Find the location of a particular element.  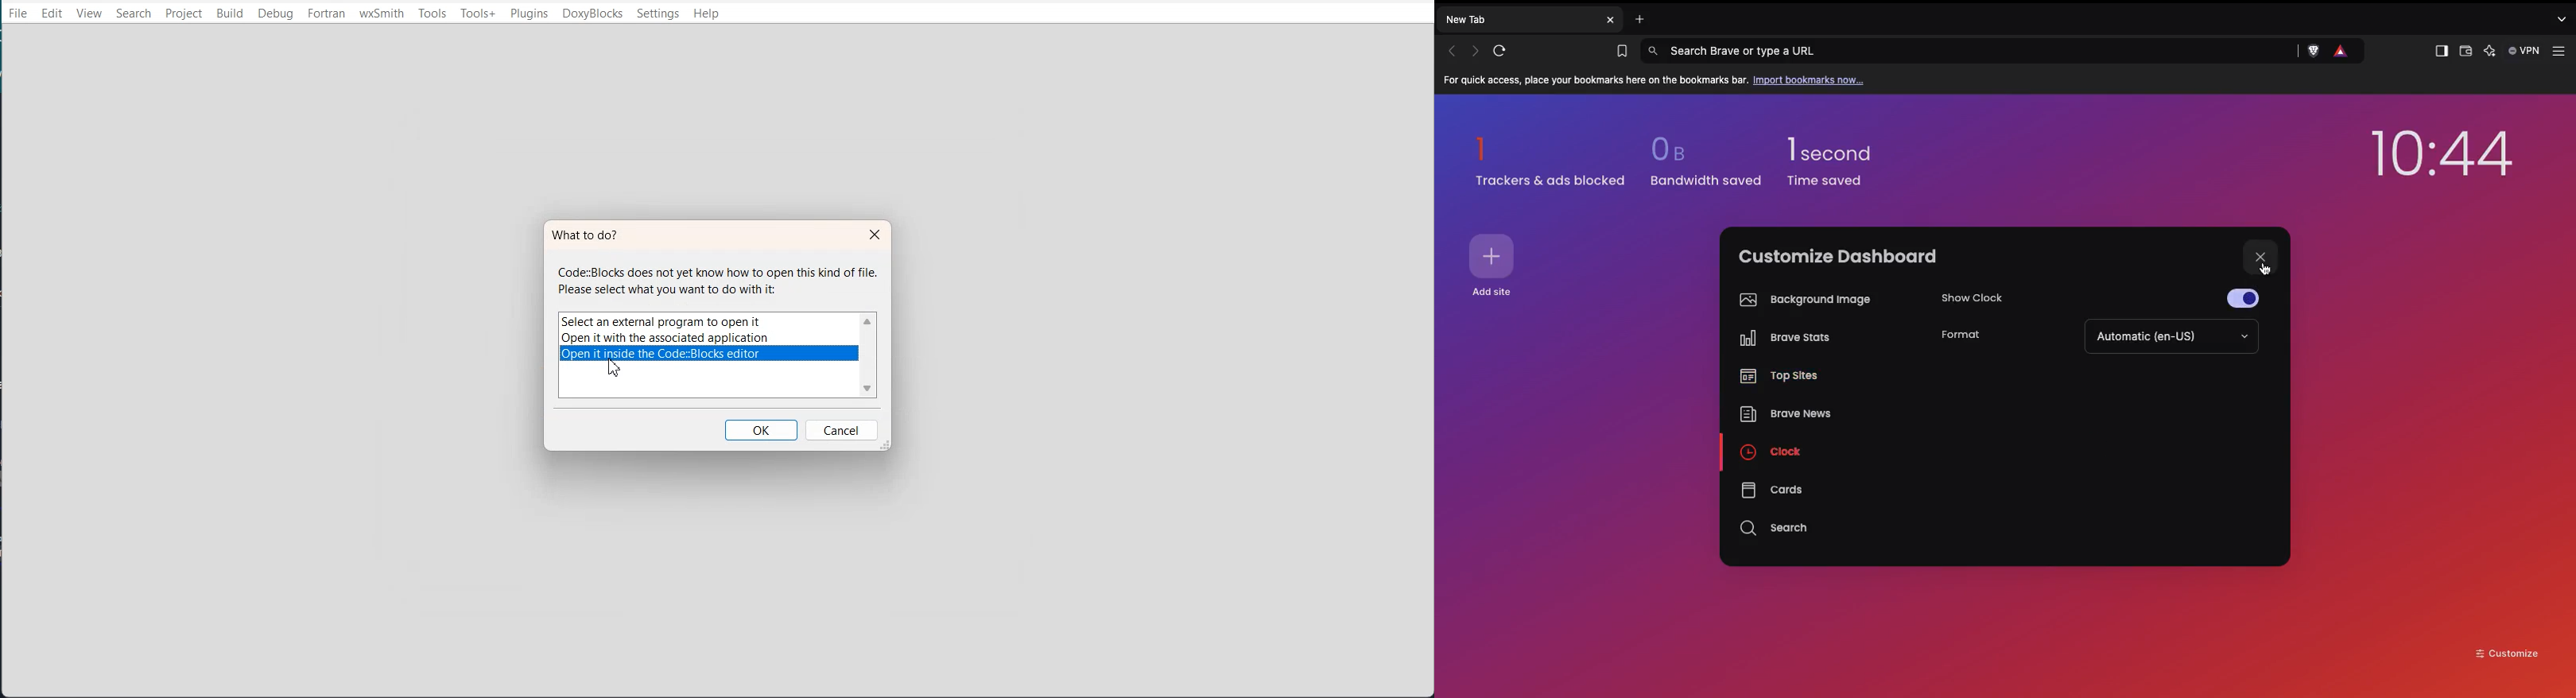

Vertical scroll bar is located at coordinates (867, 355).